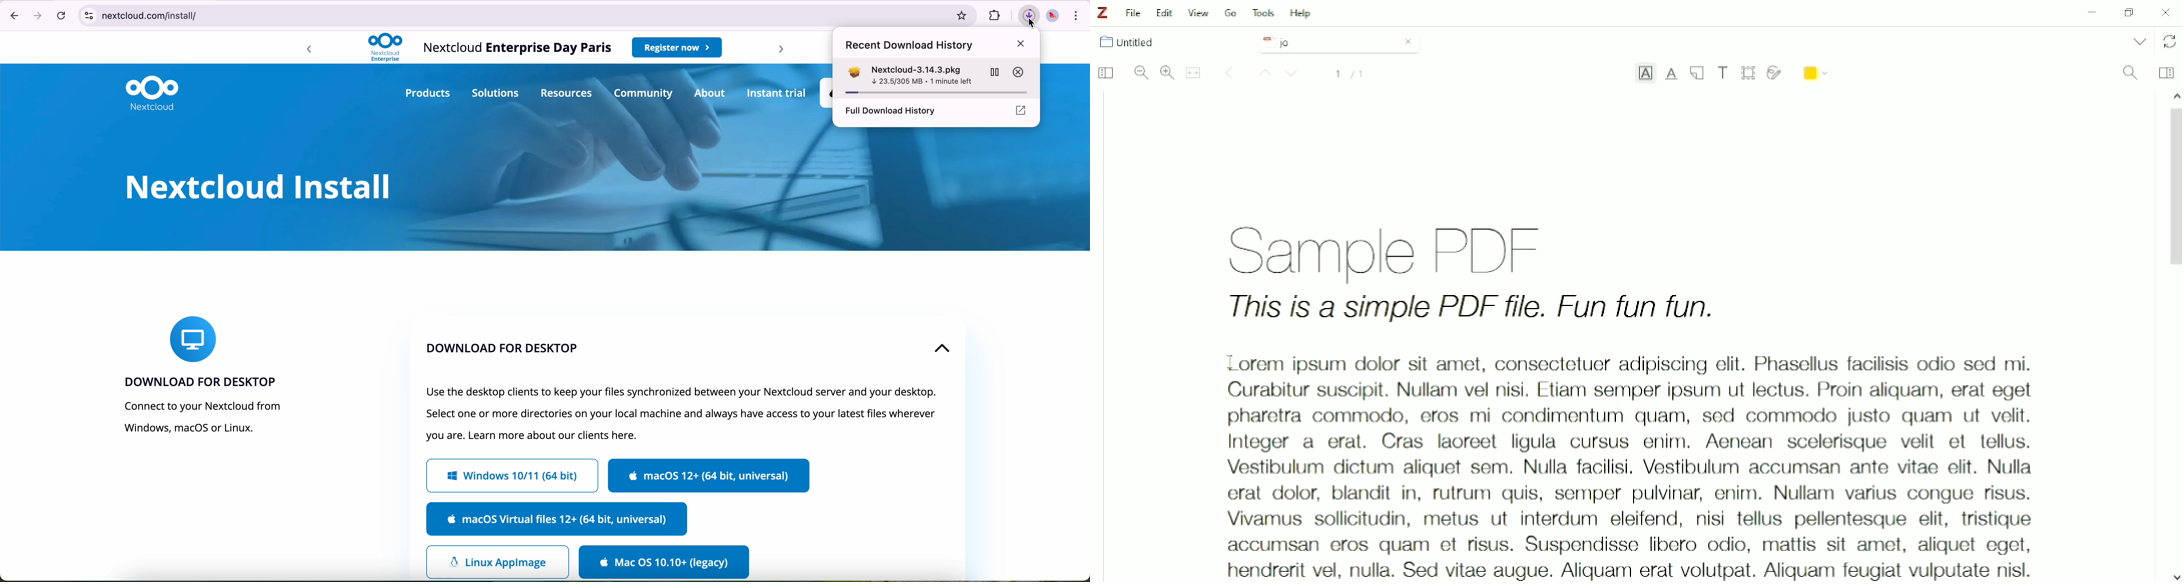 The image size is (2184, 588). What do you see at coordinates (1077, 14) in the screenshot?
I see `more` at bounding box center [1077, 14].